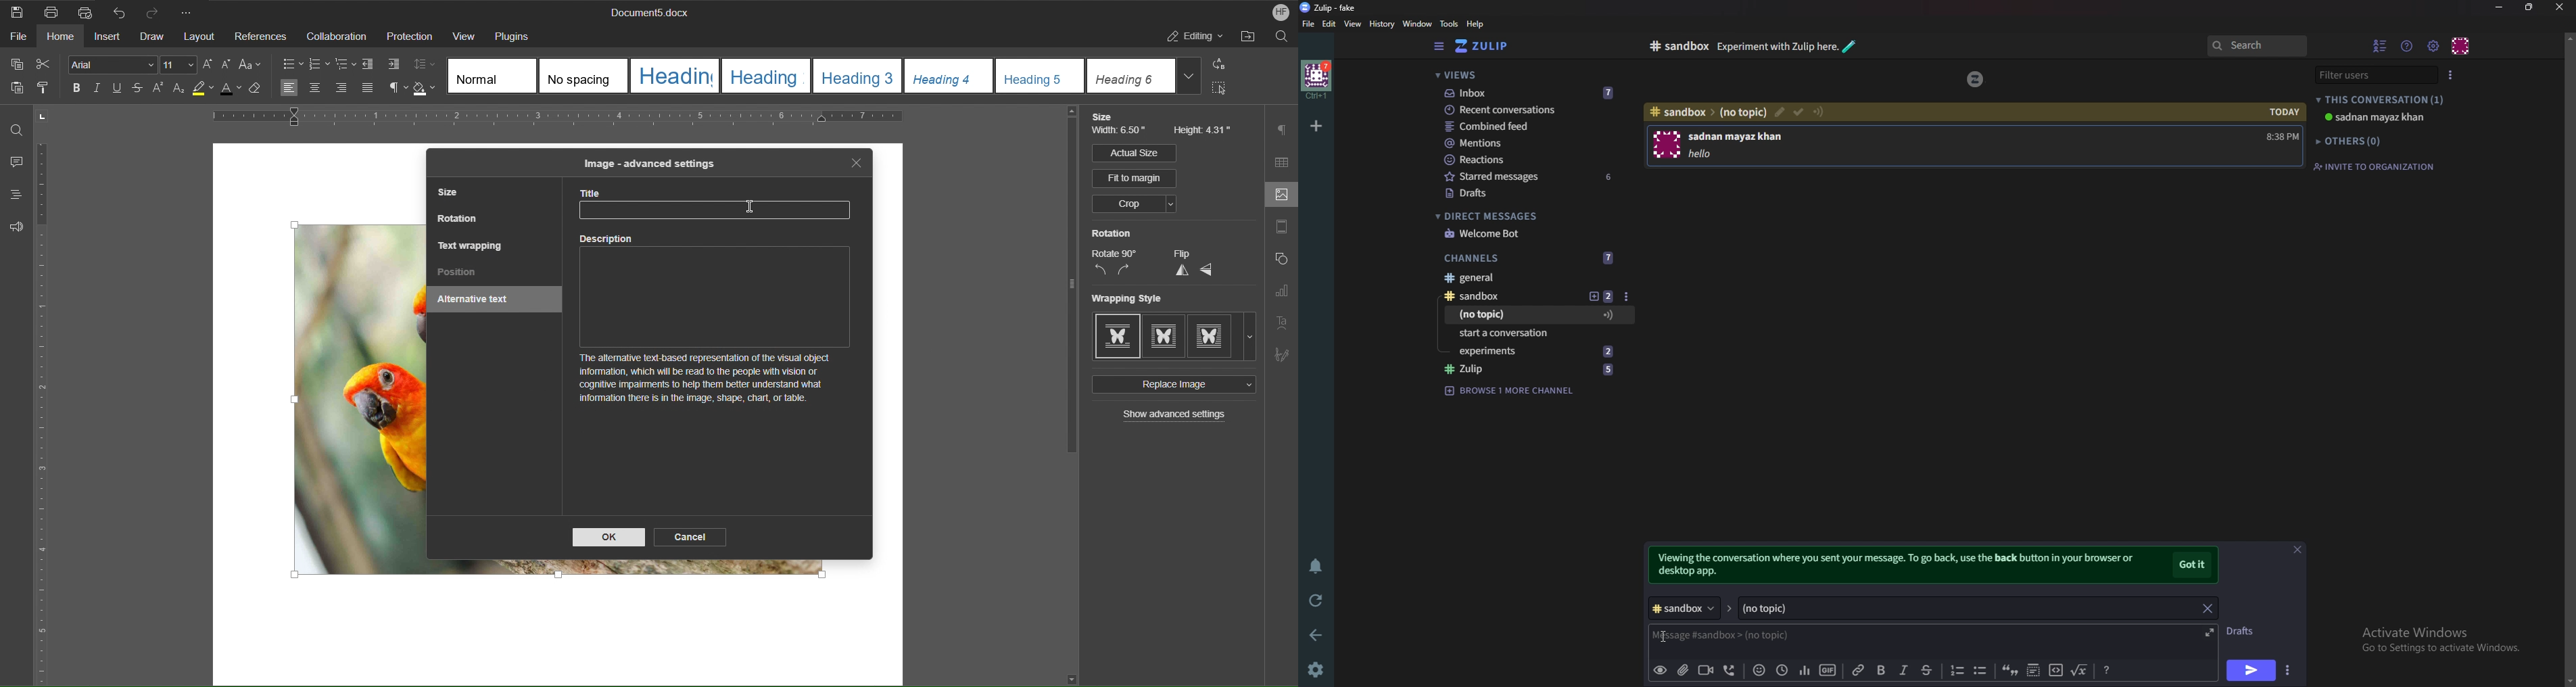 The image size is (2576, 700). What do you see at coordinates (1535, 335) in the screenshot?
I see `Start a conversation` at bounding box center [1535, 335].